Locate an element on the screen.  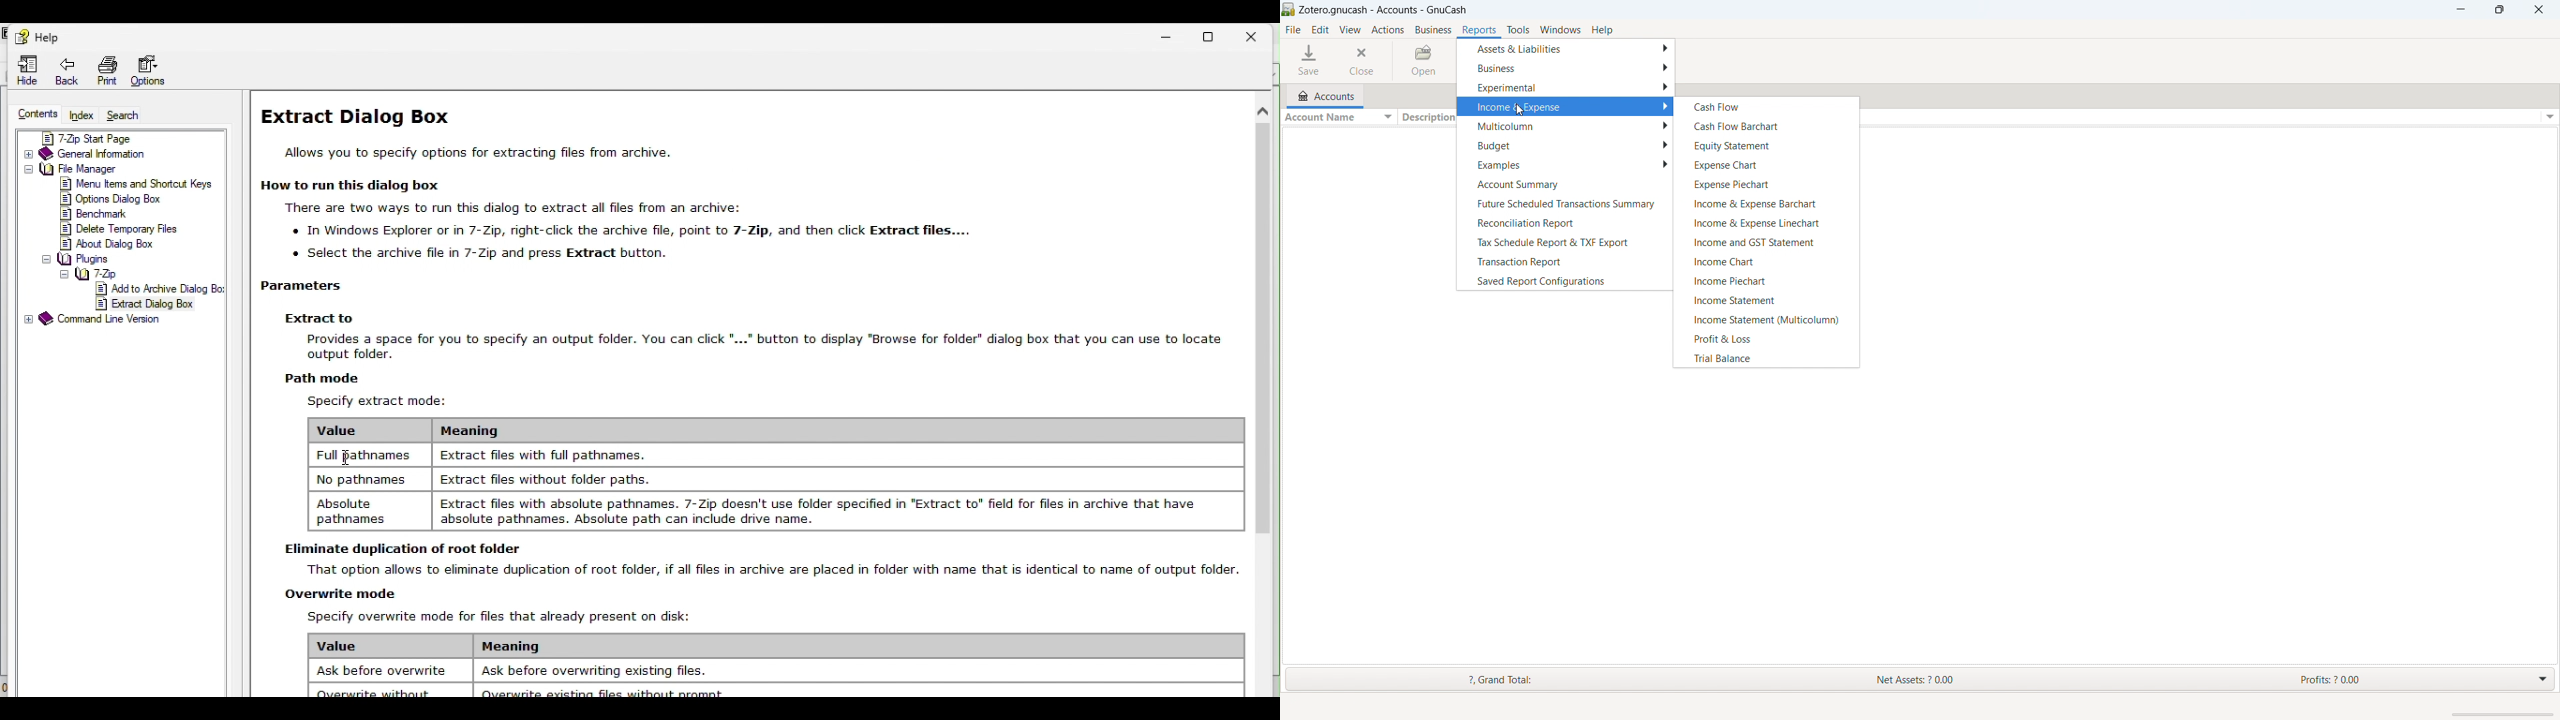
search is located at coordinates (131, 117).